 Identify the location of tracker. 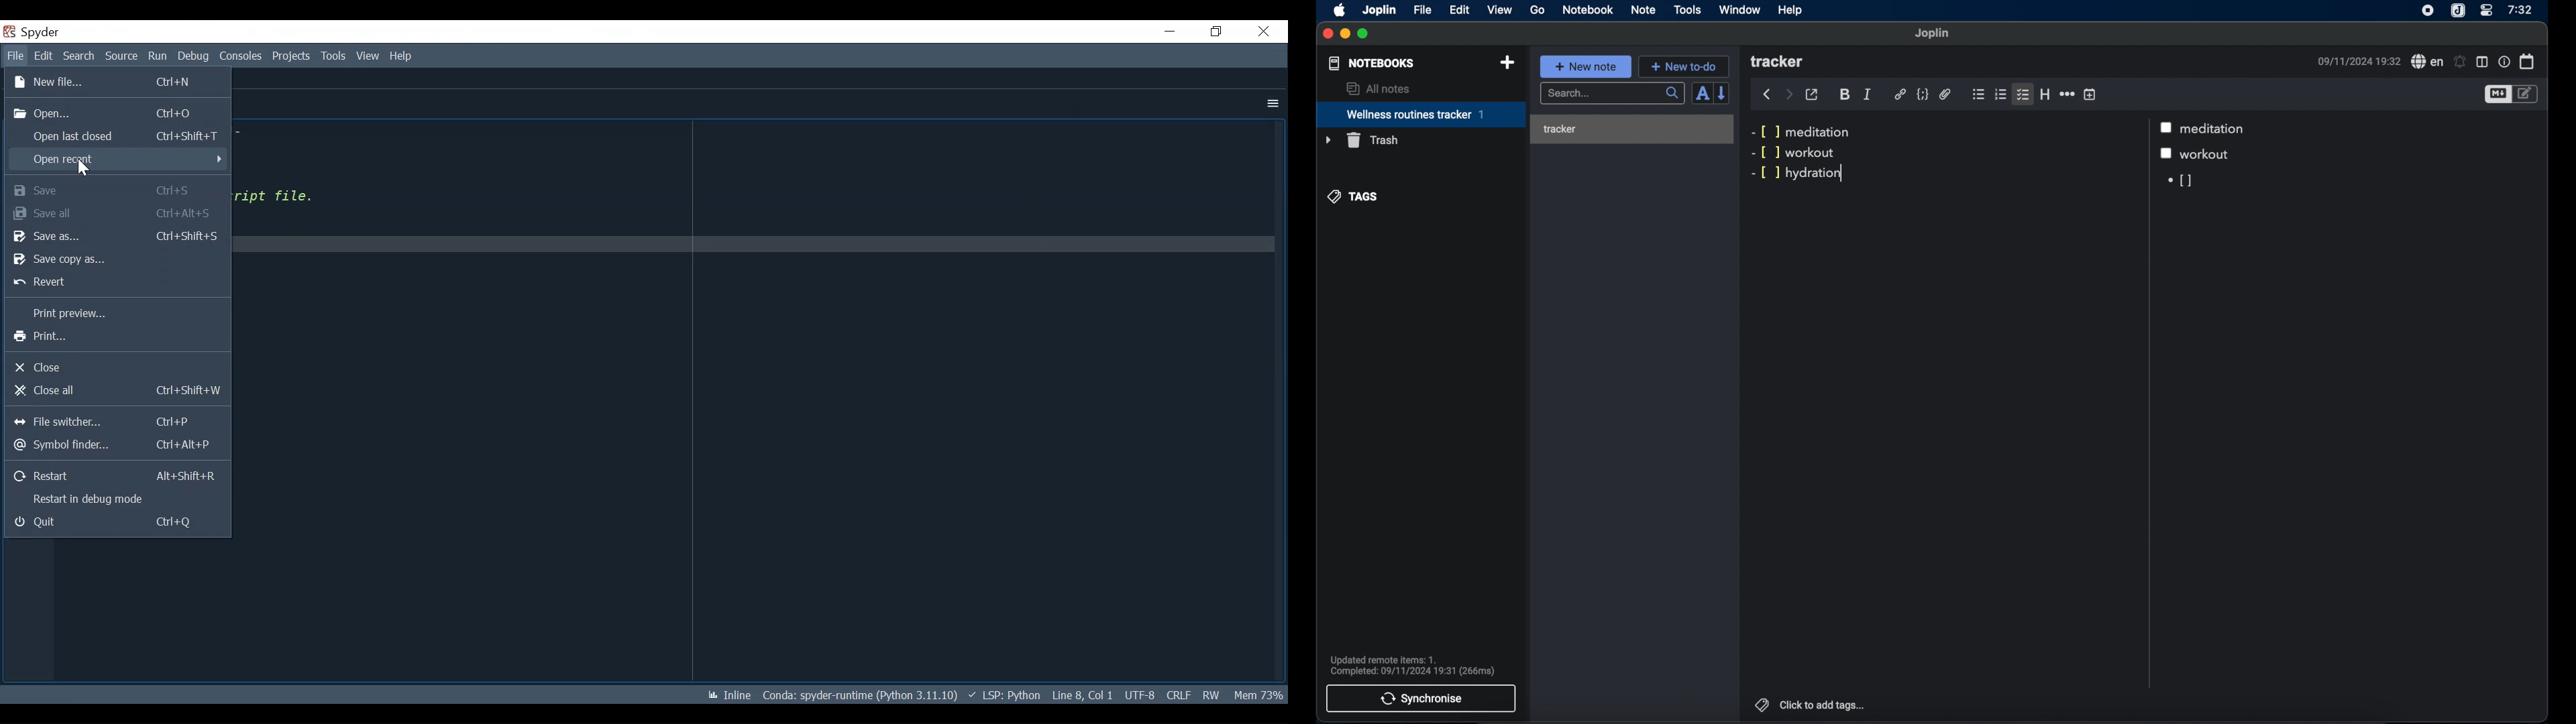
(1634, 129).